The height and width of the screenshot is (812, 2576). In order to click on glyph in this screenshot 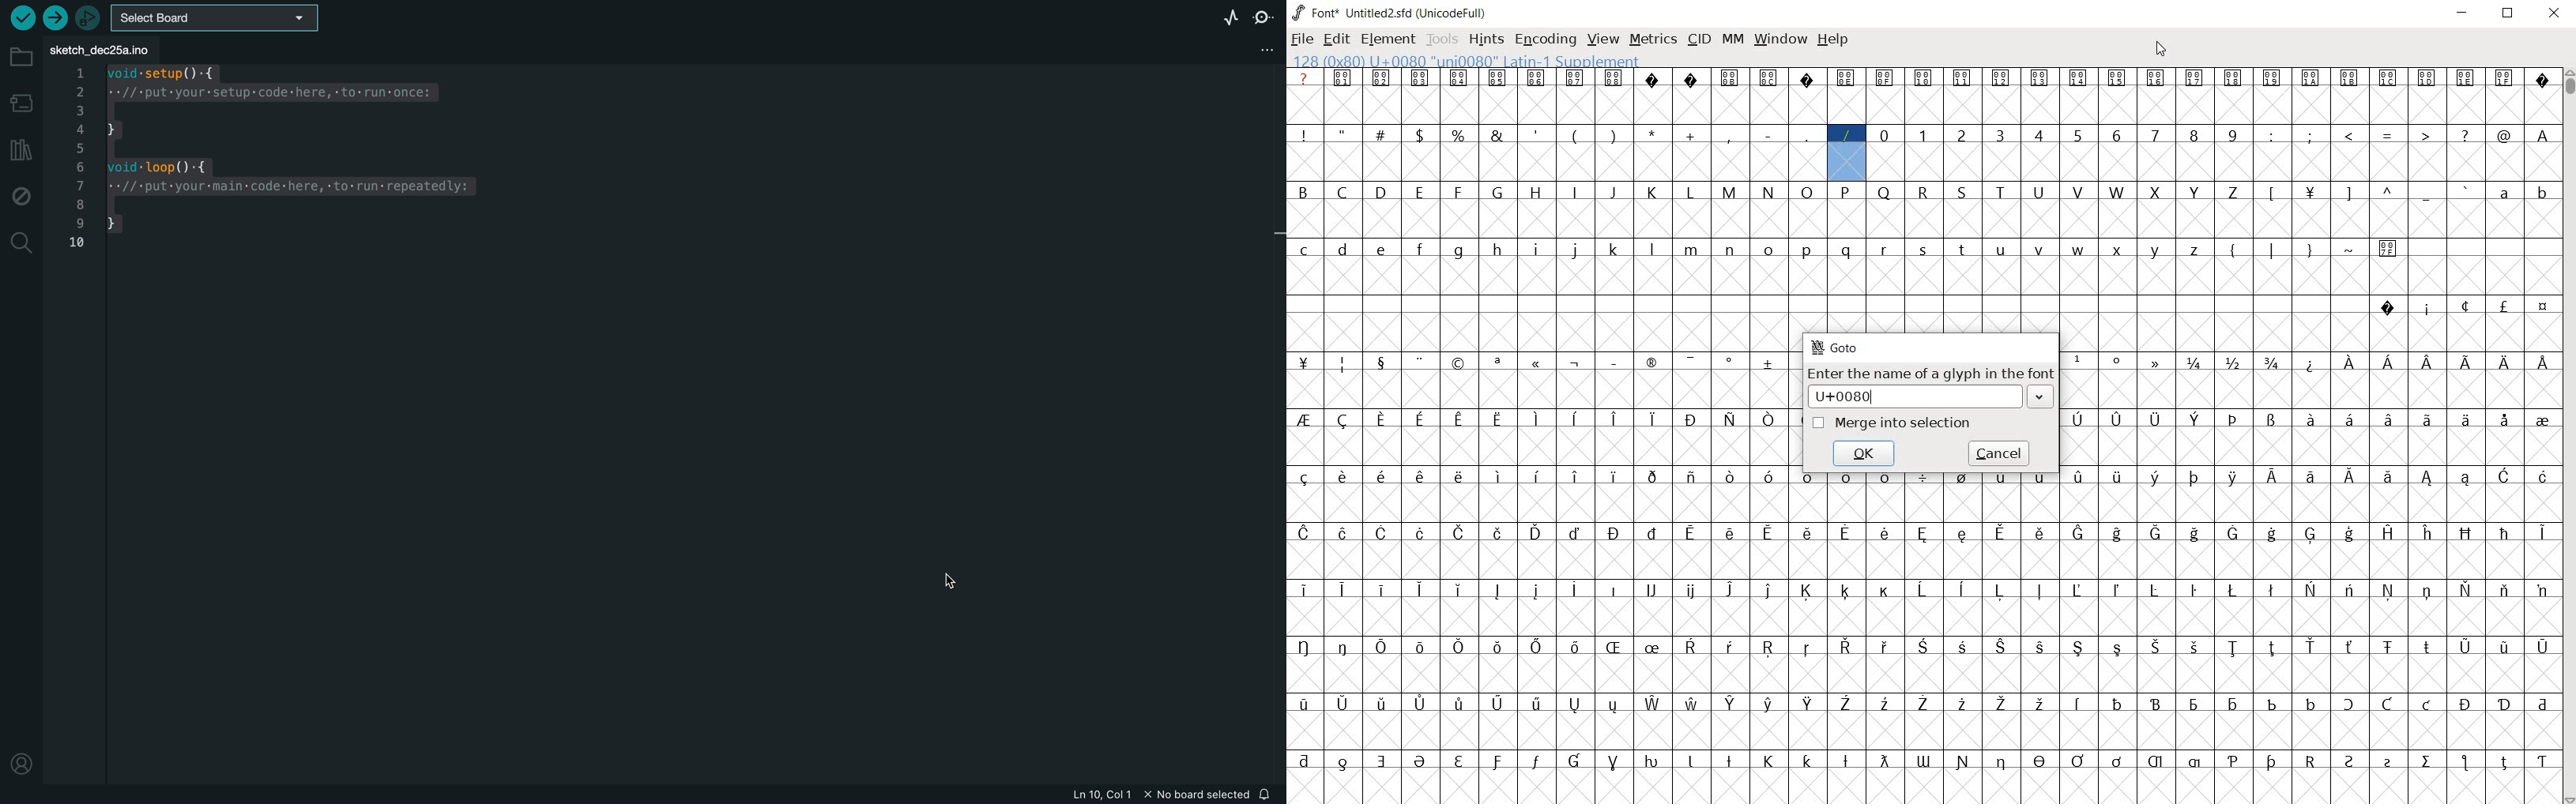, I will do `click(2195, 251)`.